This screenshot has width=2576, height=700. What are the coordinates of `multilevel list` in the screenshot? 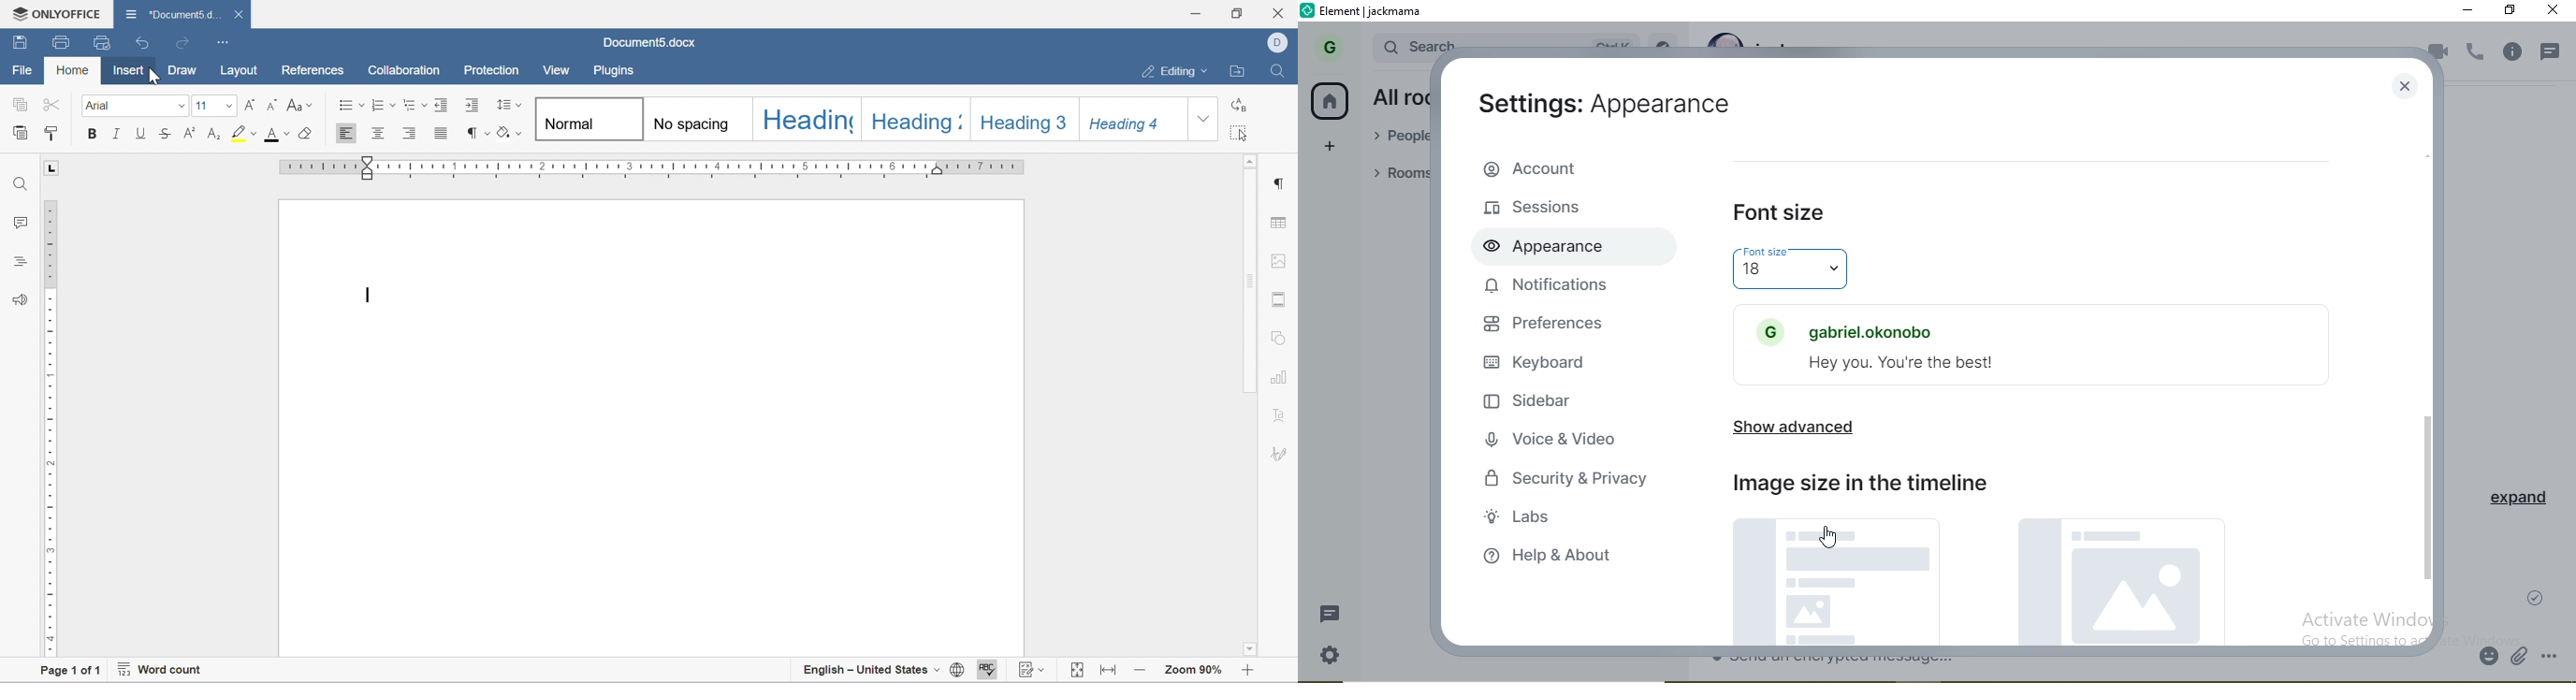 It's located at (415, 105).